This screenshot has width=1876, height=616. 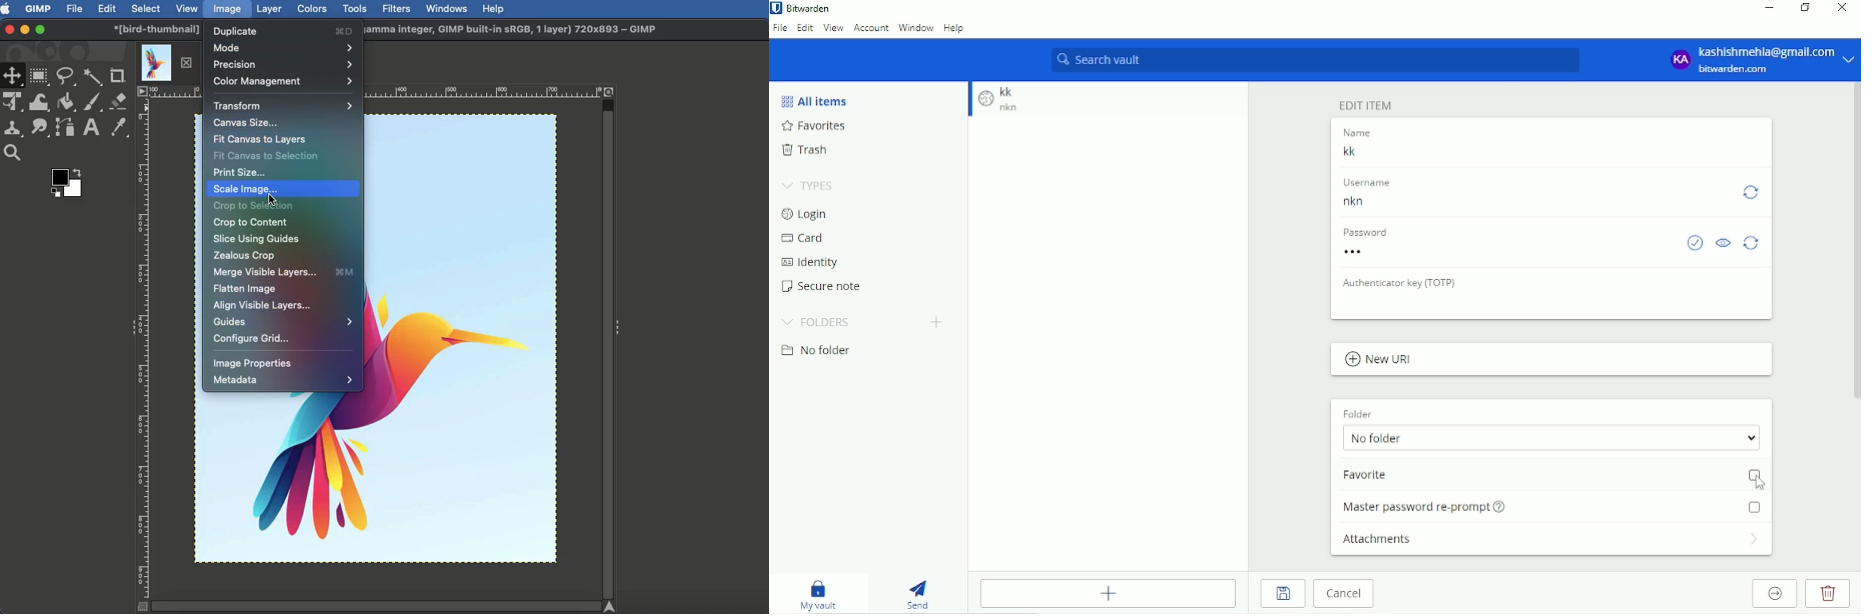 I want to click on Close, so click(x=1841, y=7).